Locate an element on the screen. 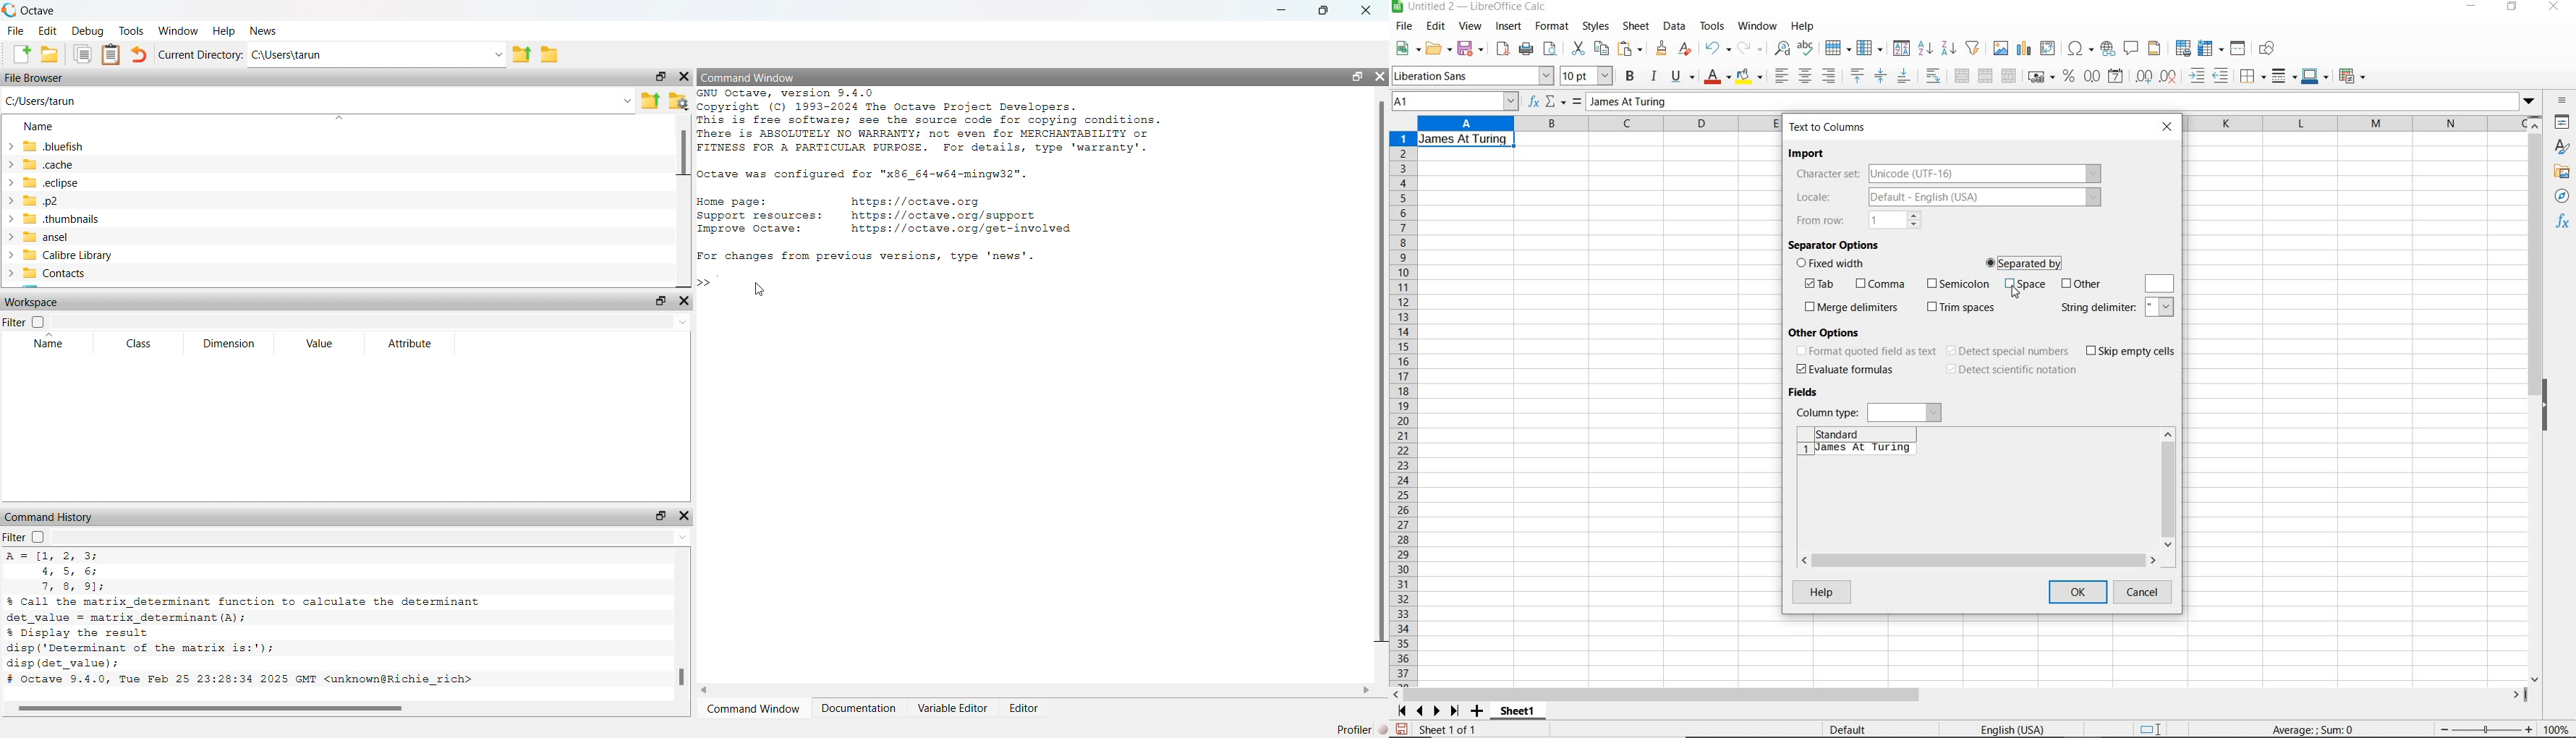  zoom factor is located at coordinates (2558, 730).